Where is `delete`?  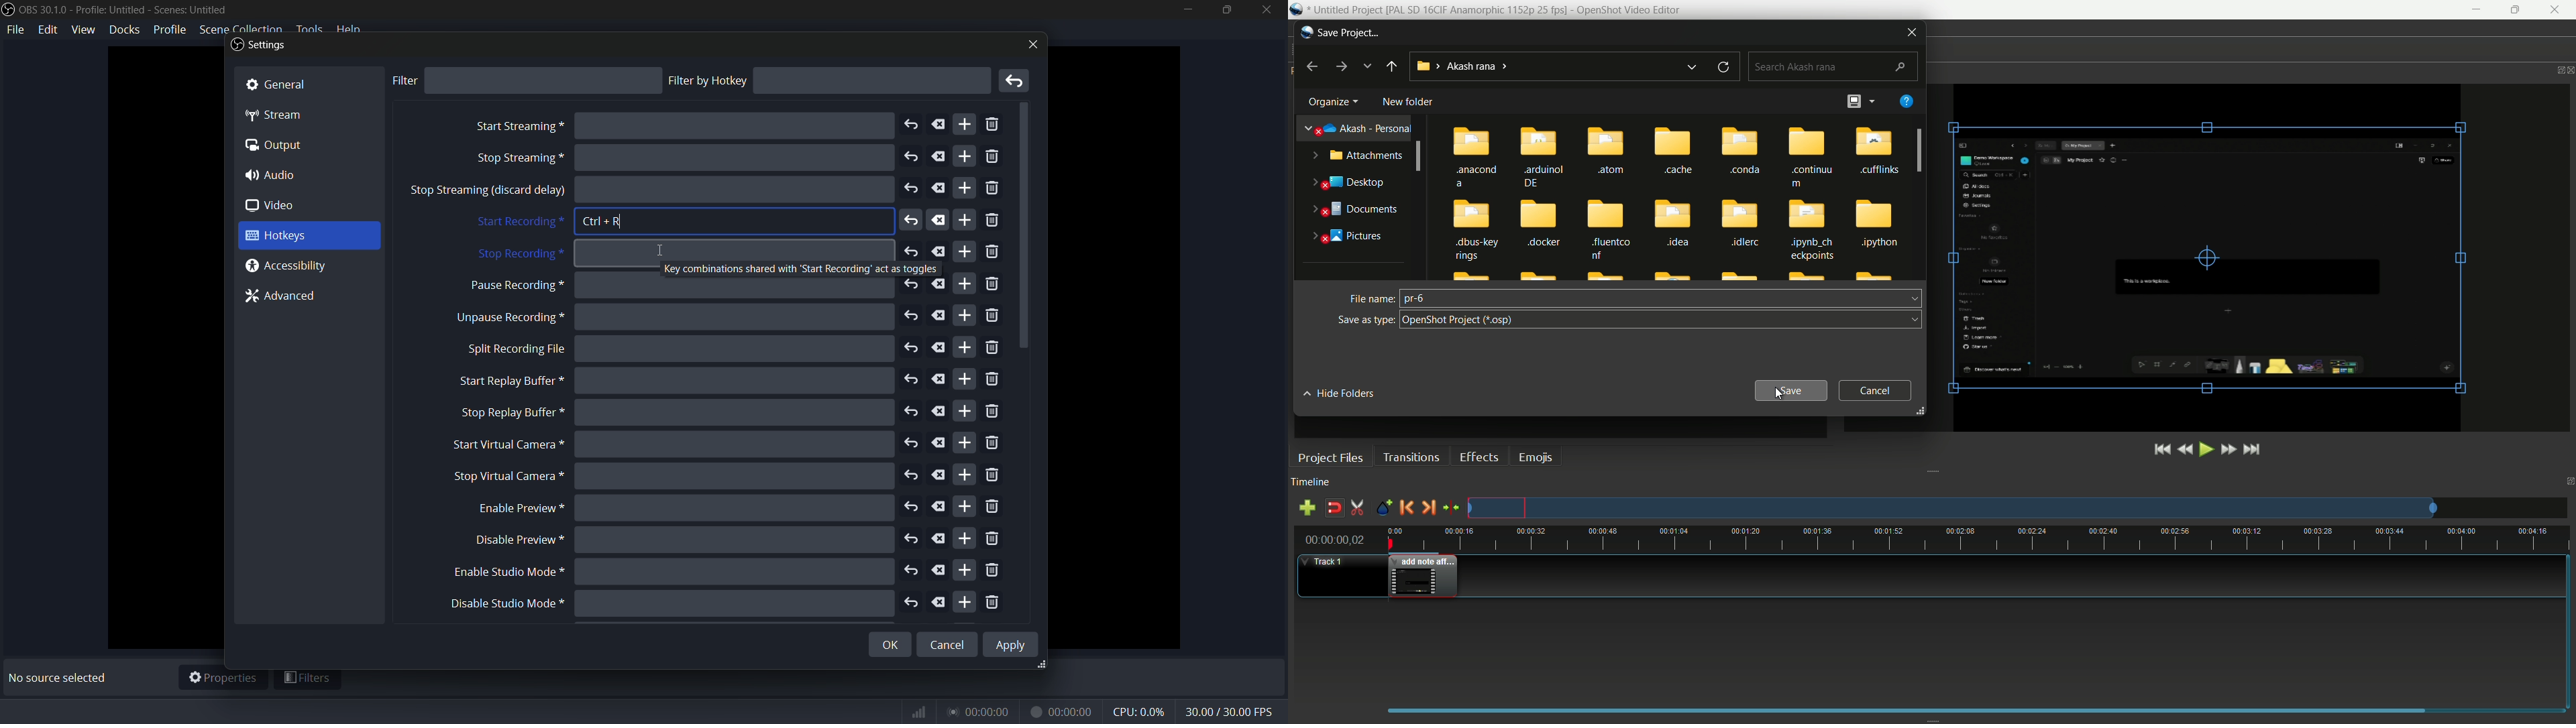 delete is located at coordinates (939, 315).